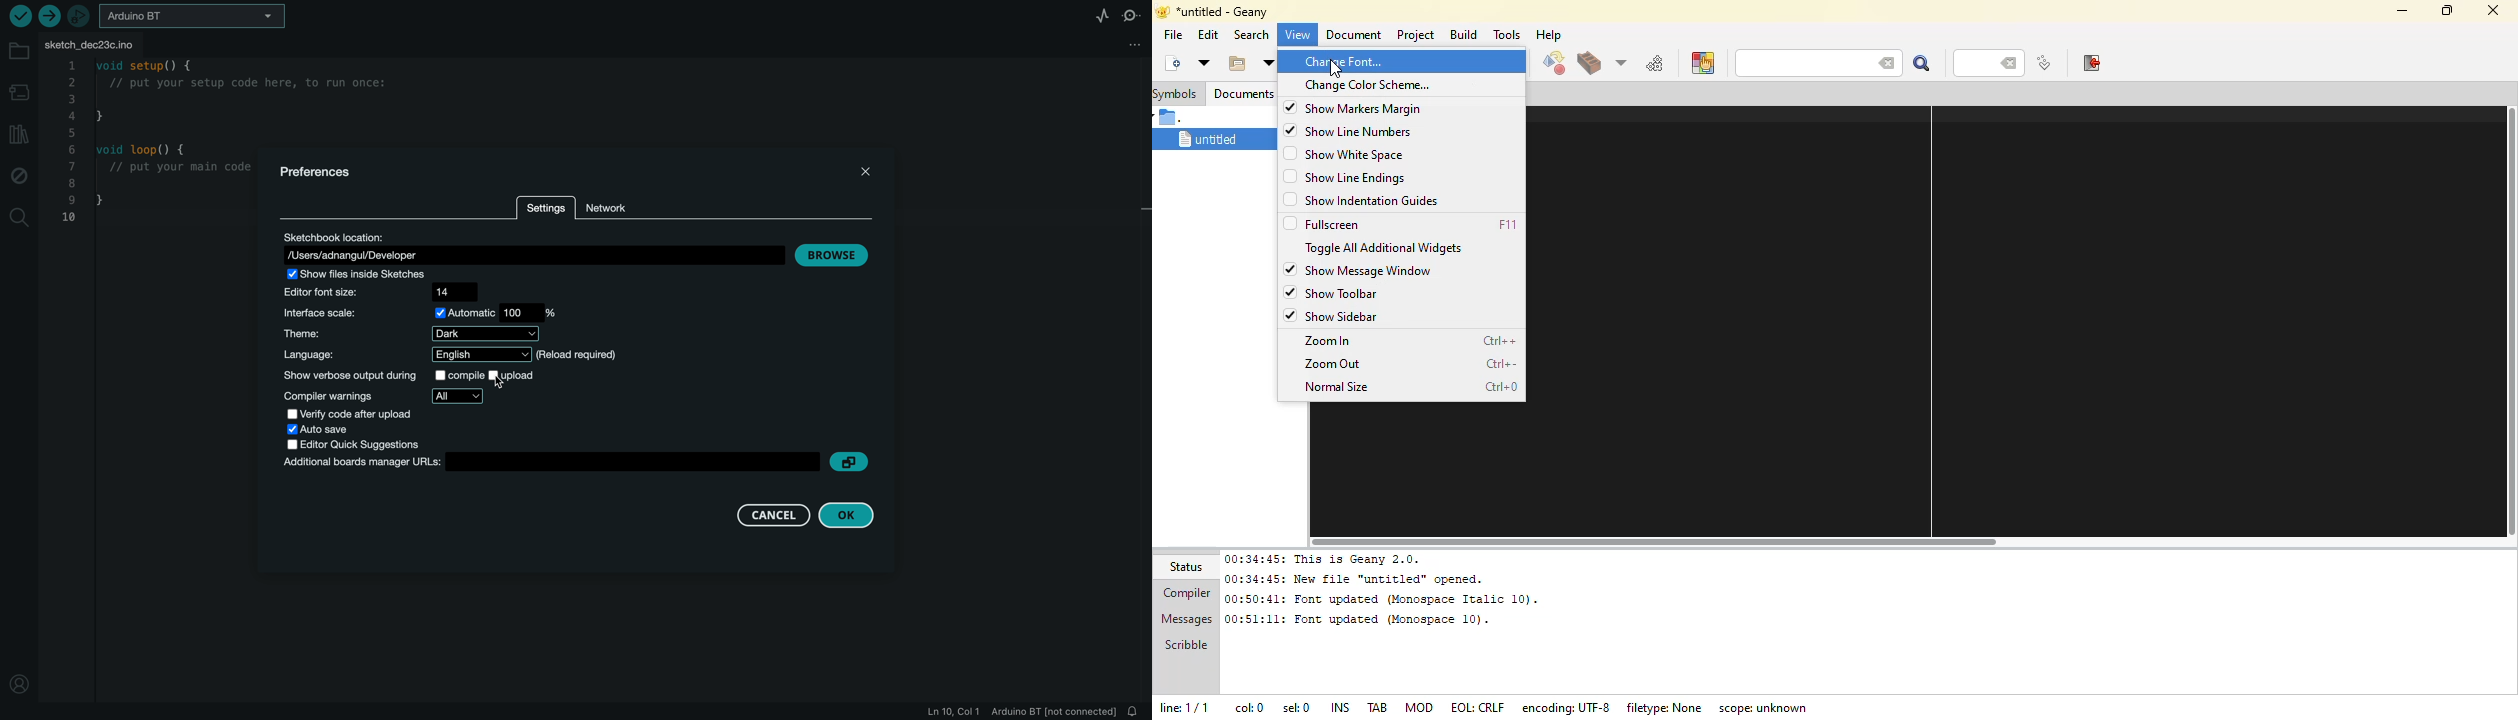  I want to click on enabled, so click(1290, 292).